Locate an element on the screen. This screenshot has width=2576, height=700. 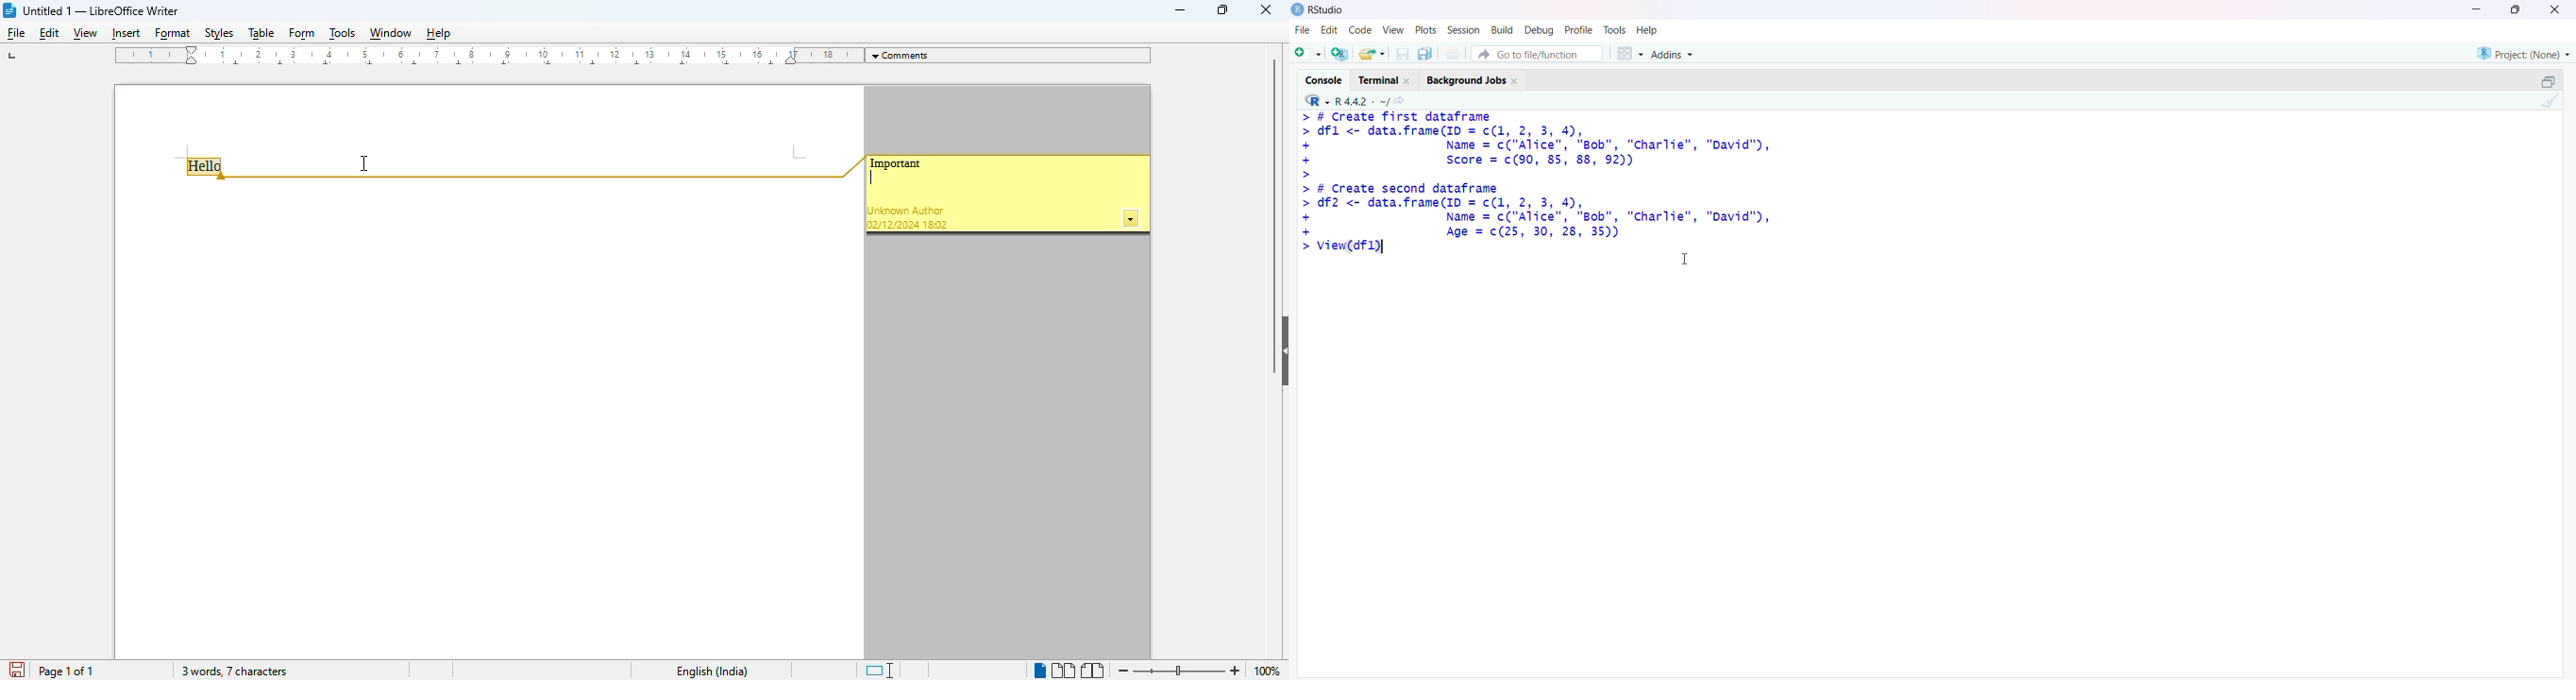
Addins  is located at coordinates (1671, 54).